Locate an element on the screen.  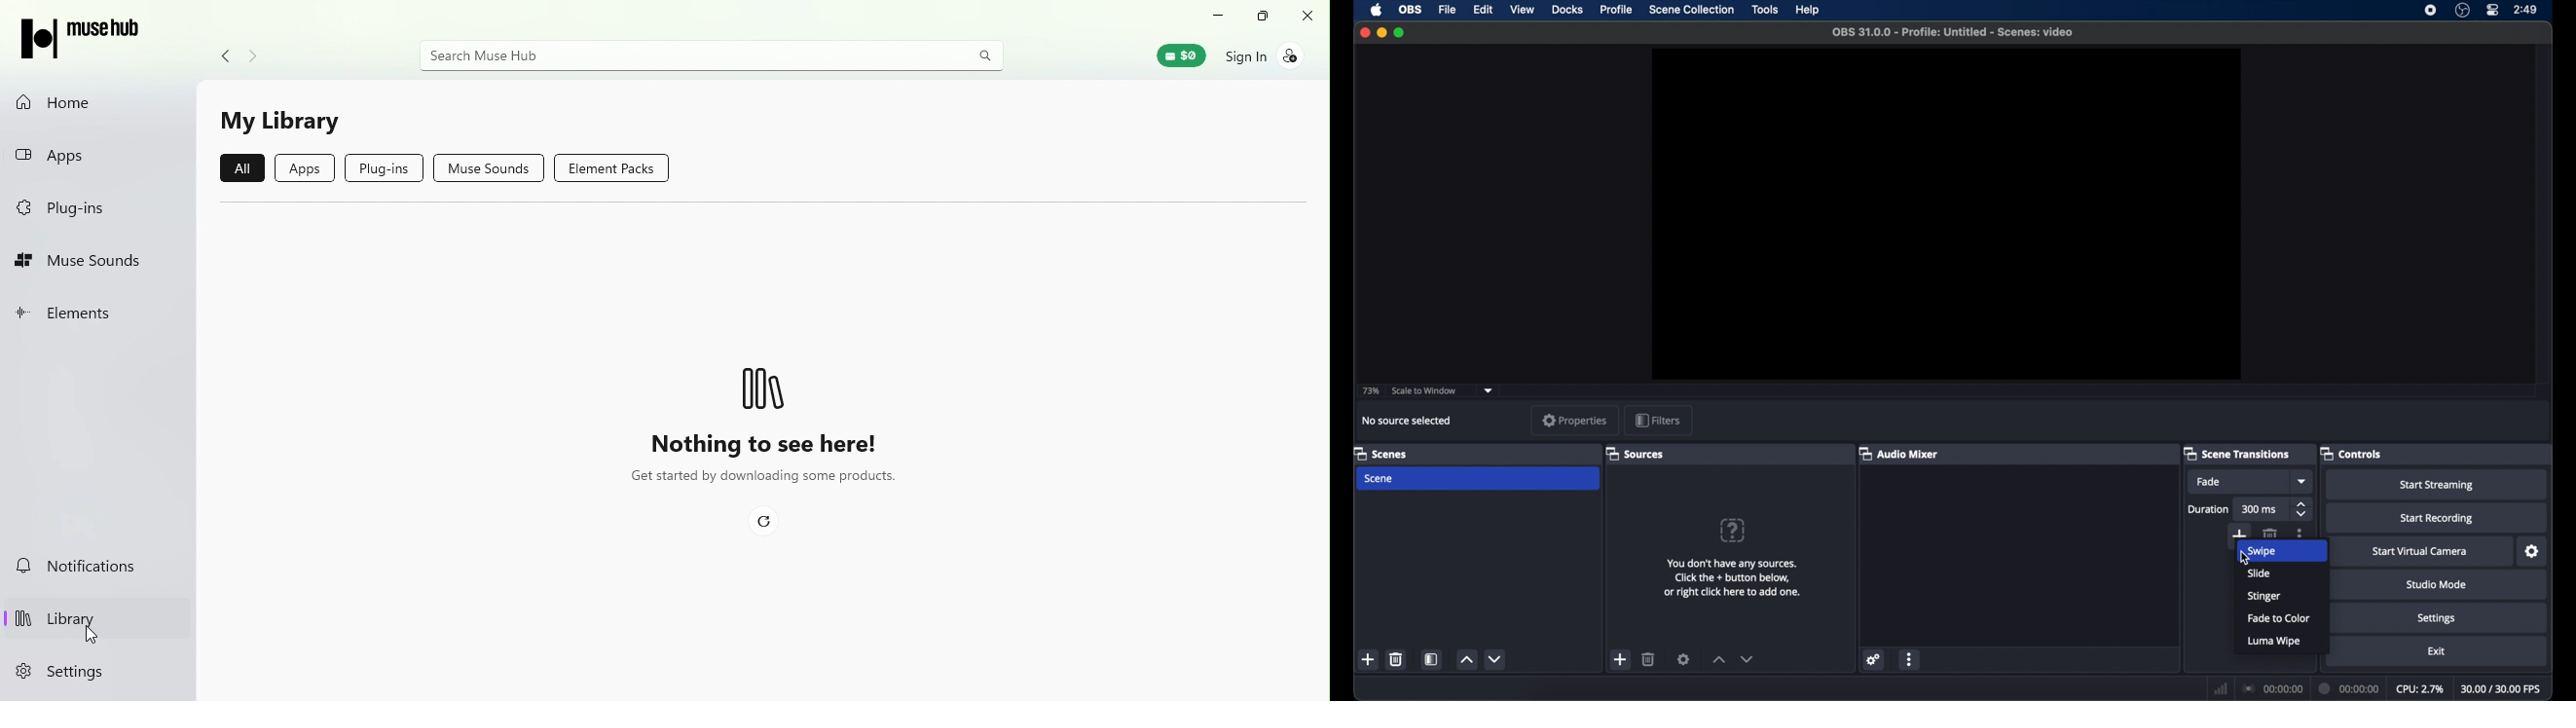
scenes is located at coordinates (1380, 454).